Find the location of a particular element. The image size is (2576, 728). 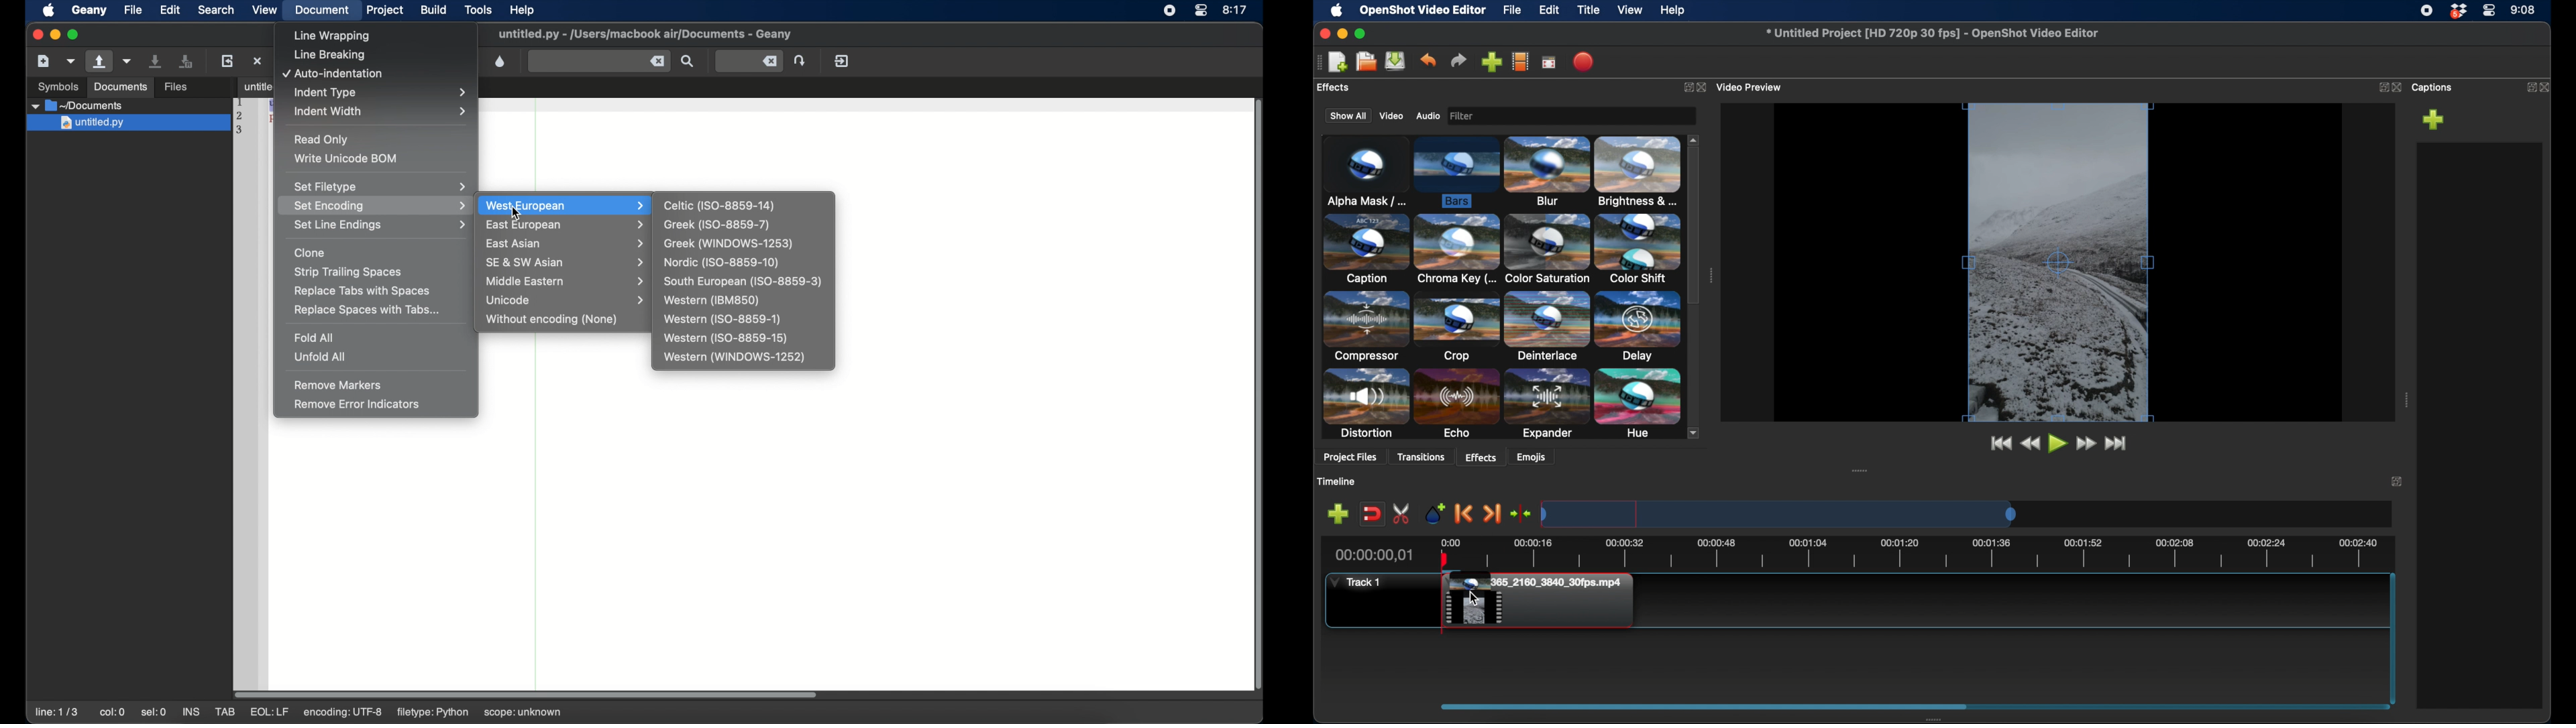

disable snapping is located at coordinates (1371, 514).